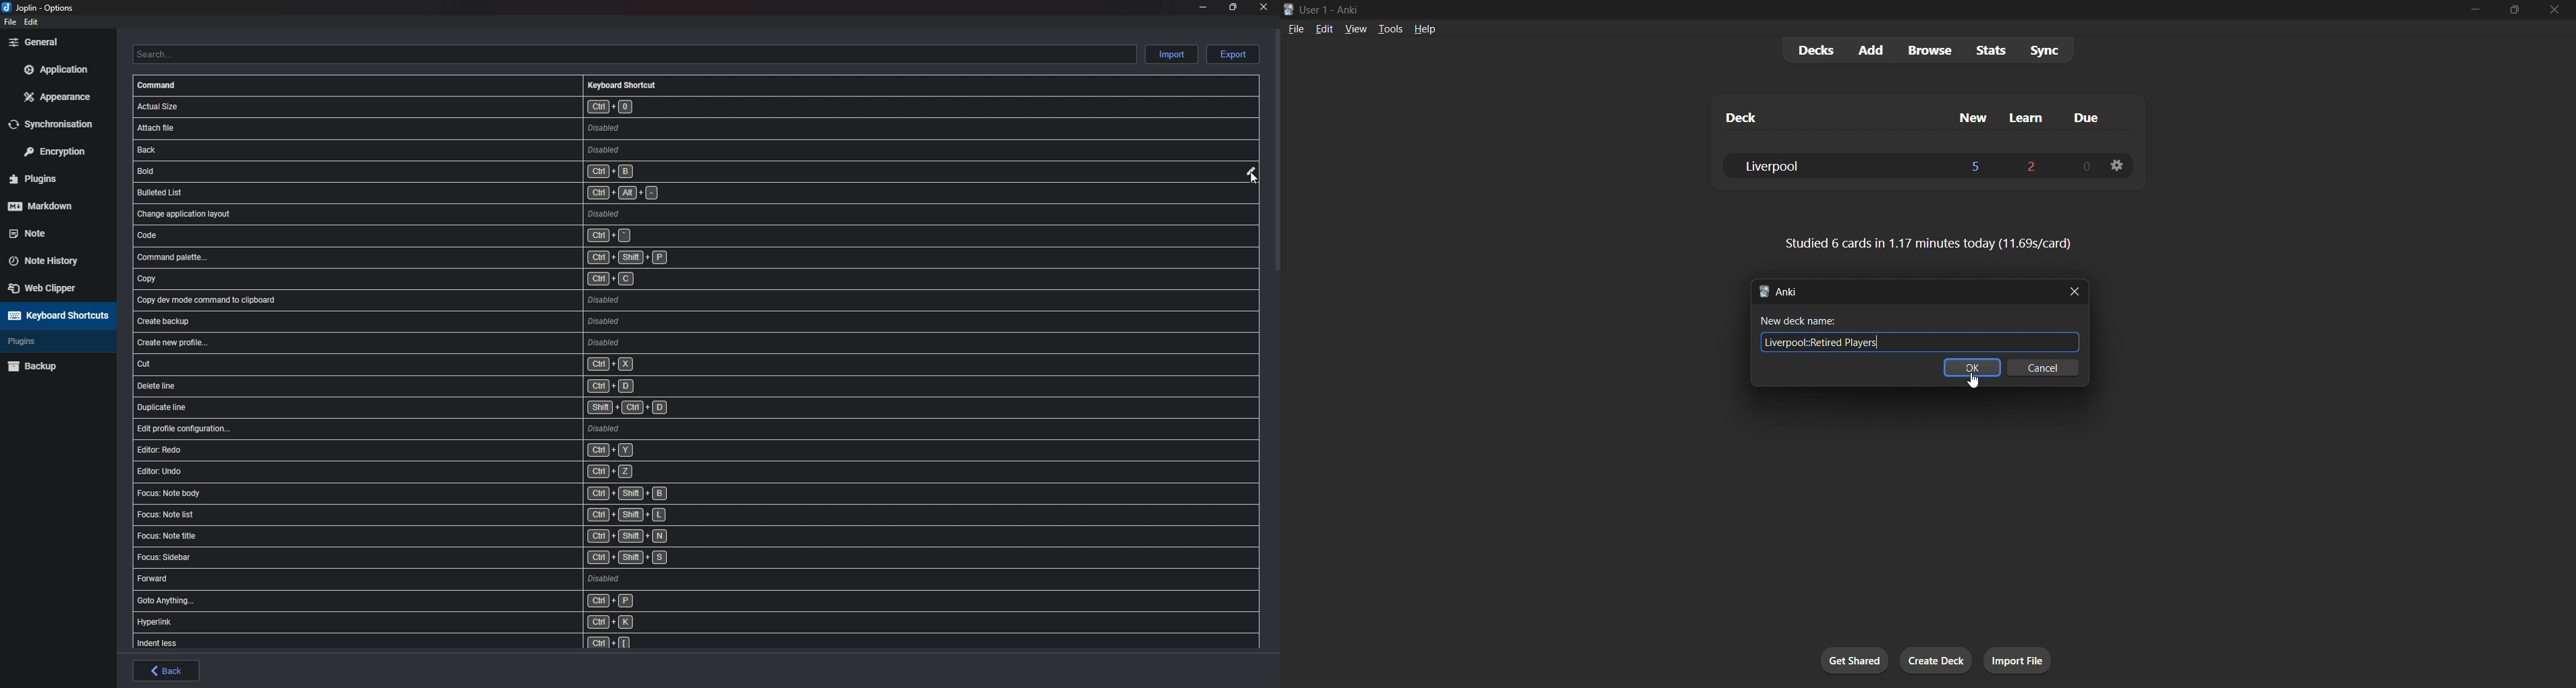  What do you see at coordinates (446, 449) in the screenshot?
I see `shortcut` at bounding box center [446, 449].